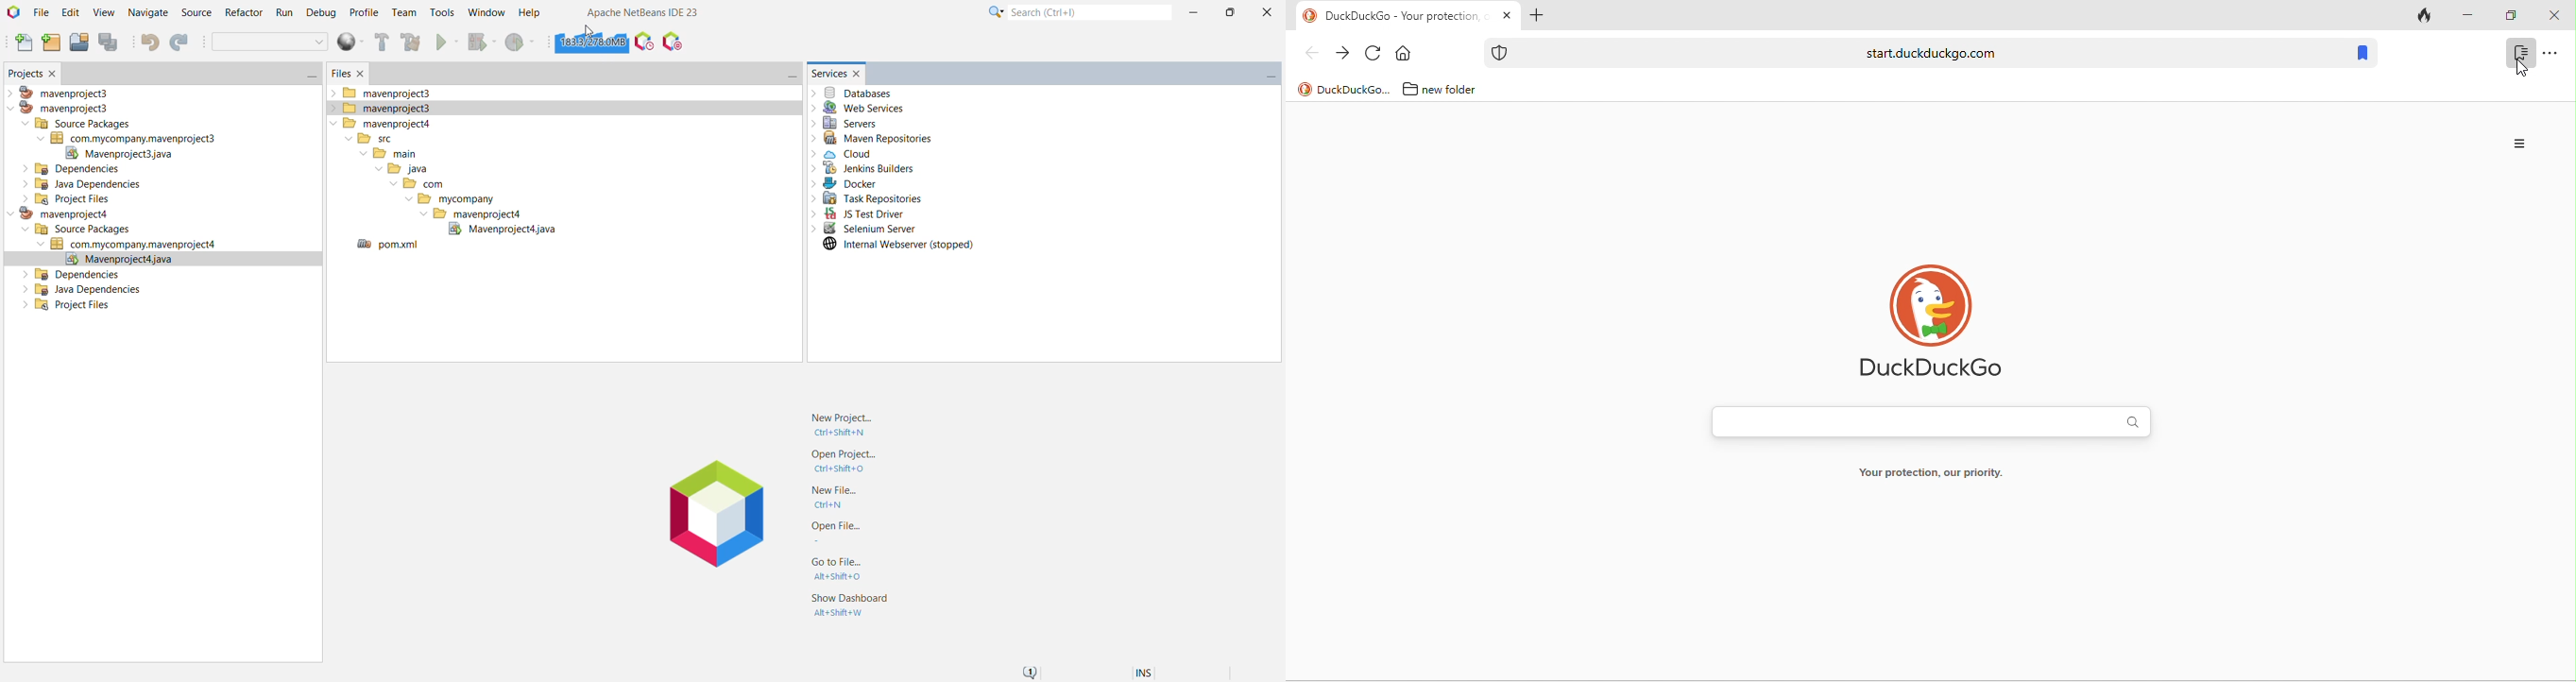 The height and width of the screenshot is (700, 2576). I want to click on maximize, so click(2512, 16).